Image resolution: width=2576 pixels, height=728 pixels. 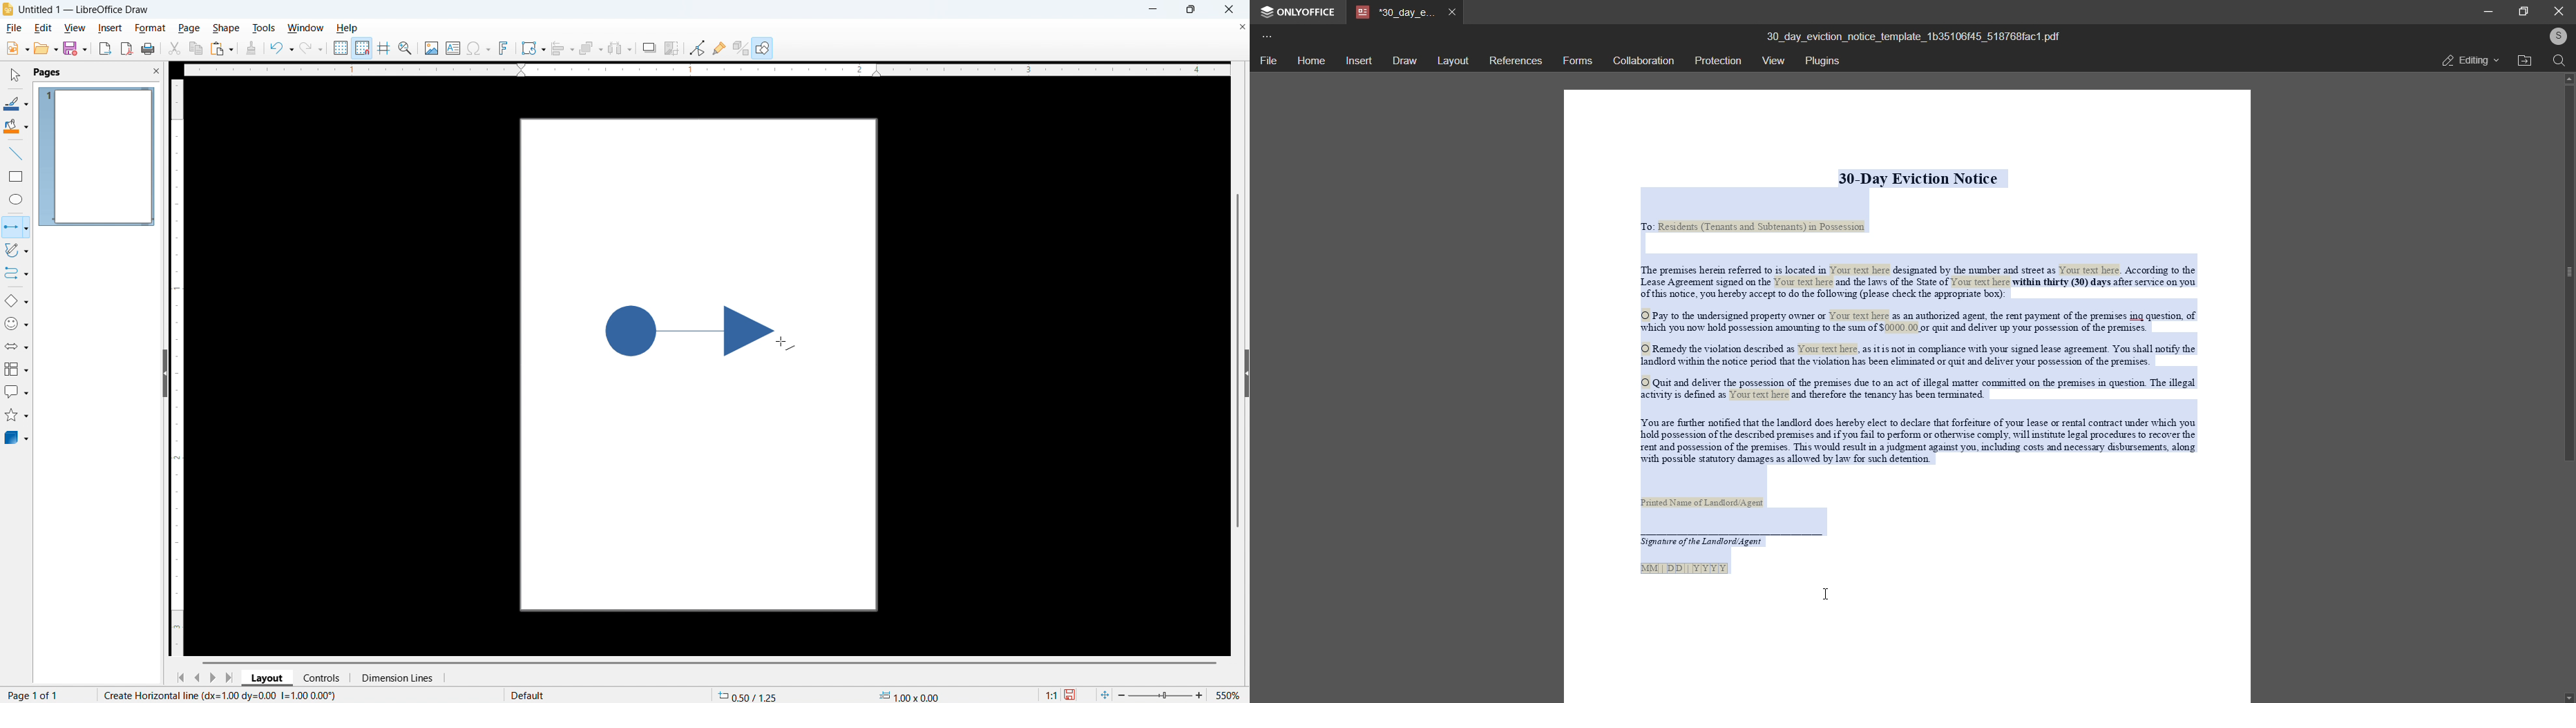 I want to click on more, so click(x=1268, y=36).